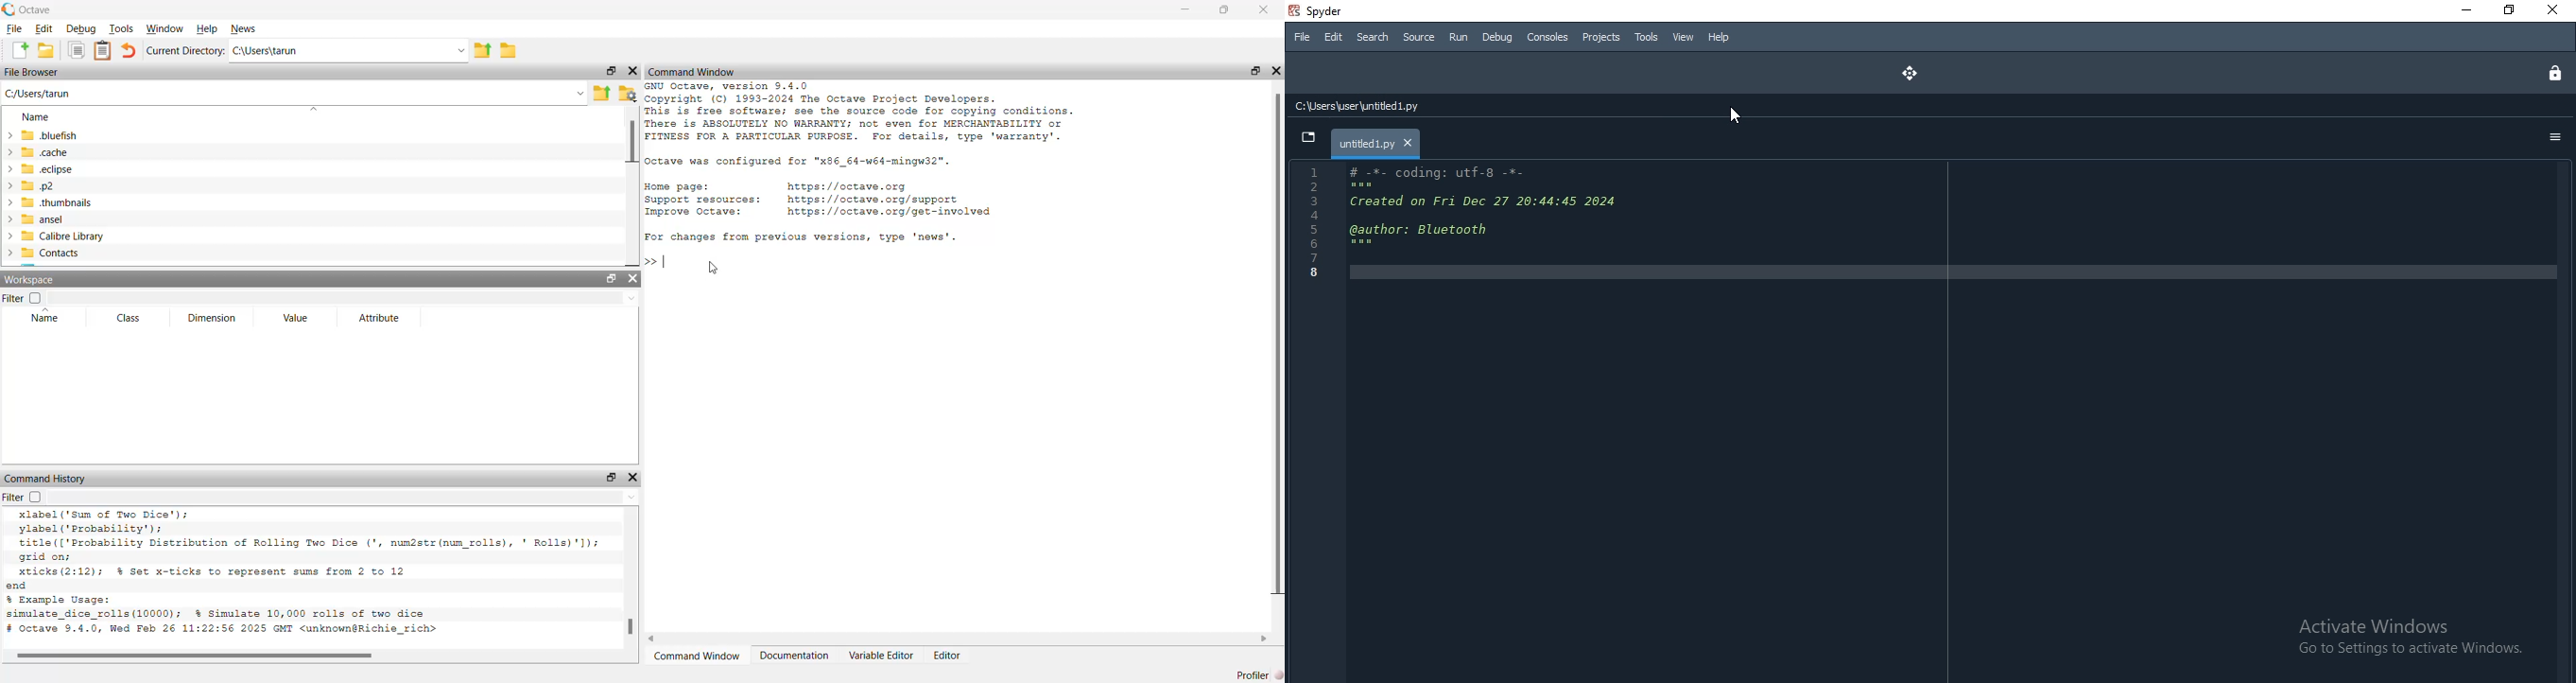 Image resolution: width=2576 pixels, height=700 pixels. Describe the element at coordinates (210, 318) in the screenshot. I see `Dimension` at that location.